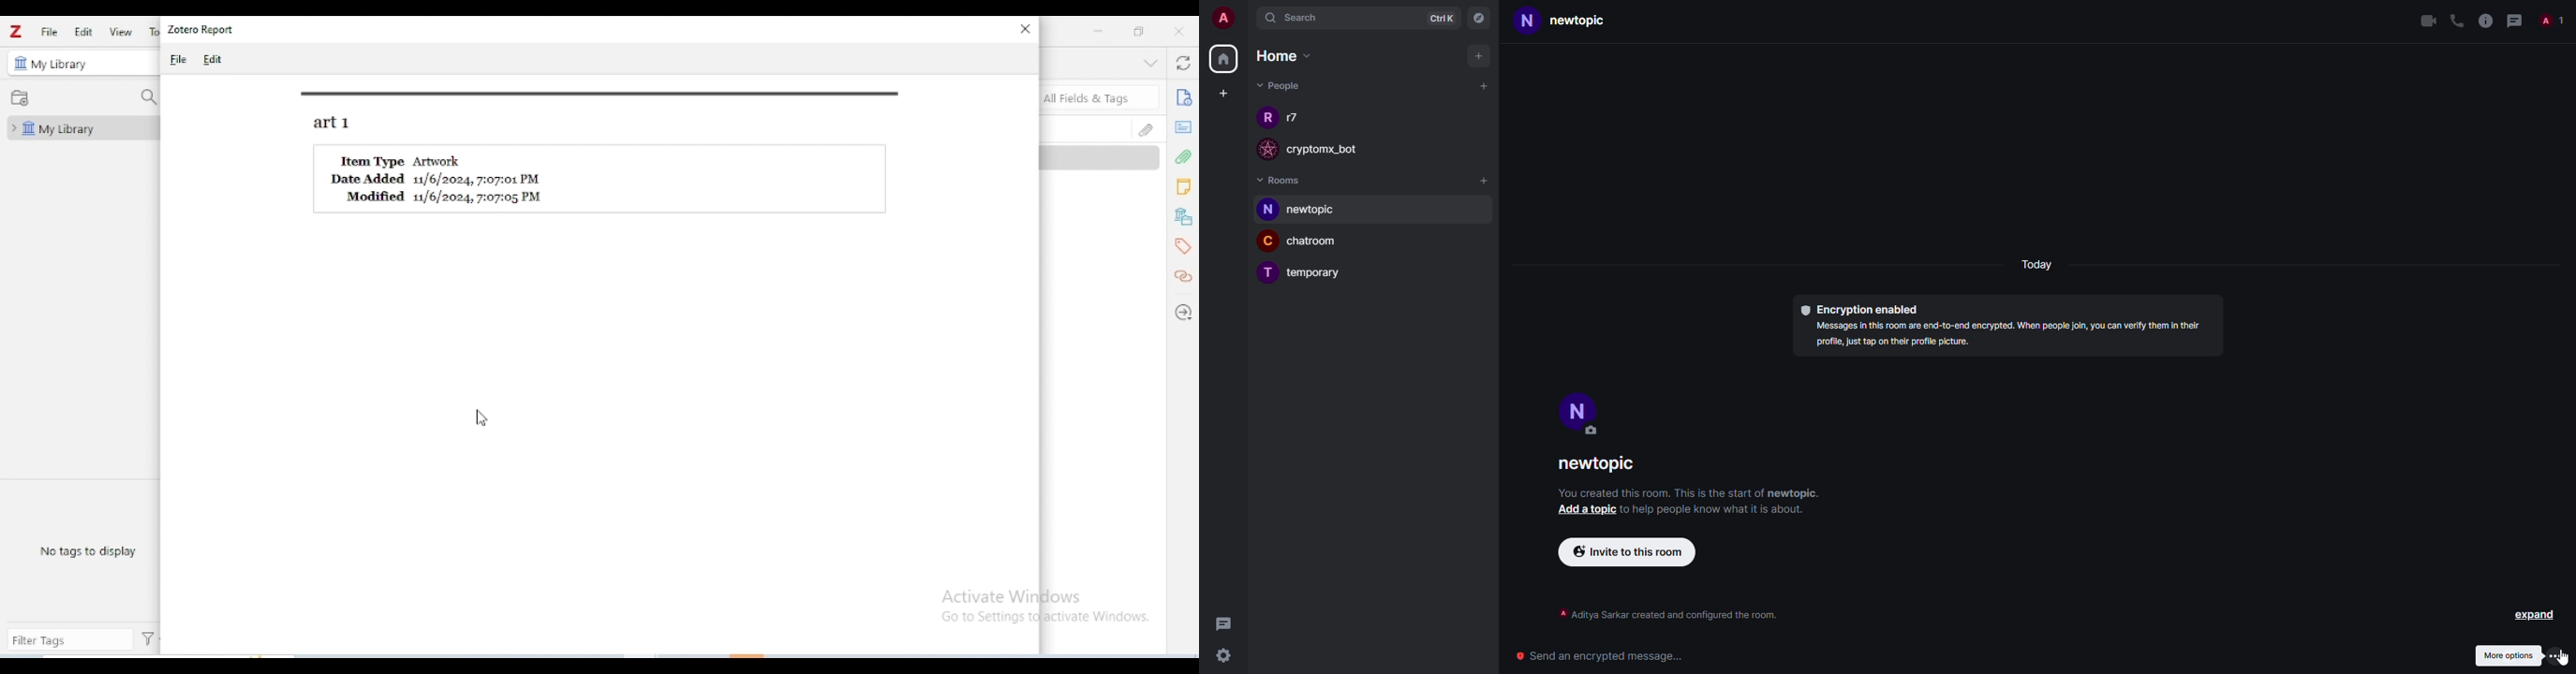 The height and width of the screenshot is (700, 2576). Describe the element at coordinates (1184, 97) in the screenshot. I see `info` at that location.